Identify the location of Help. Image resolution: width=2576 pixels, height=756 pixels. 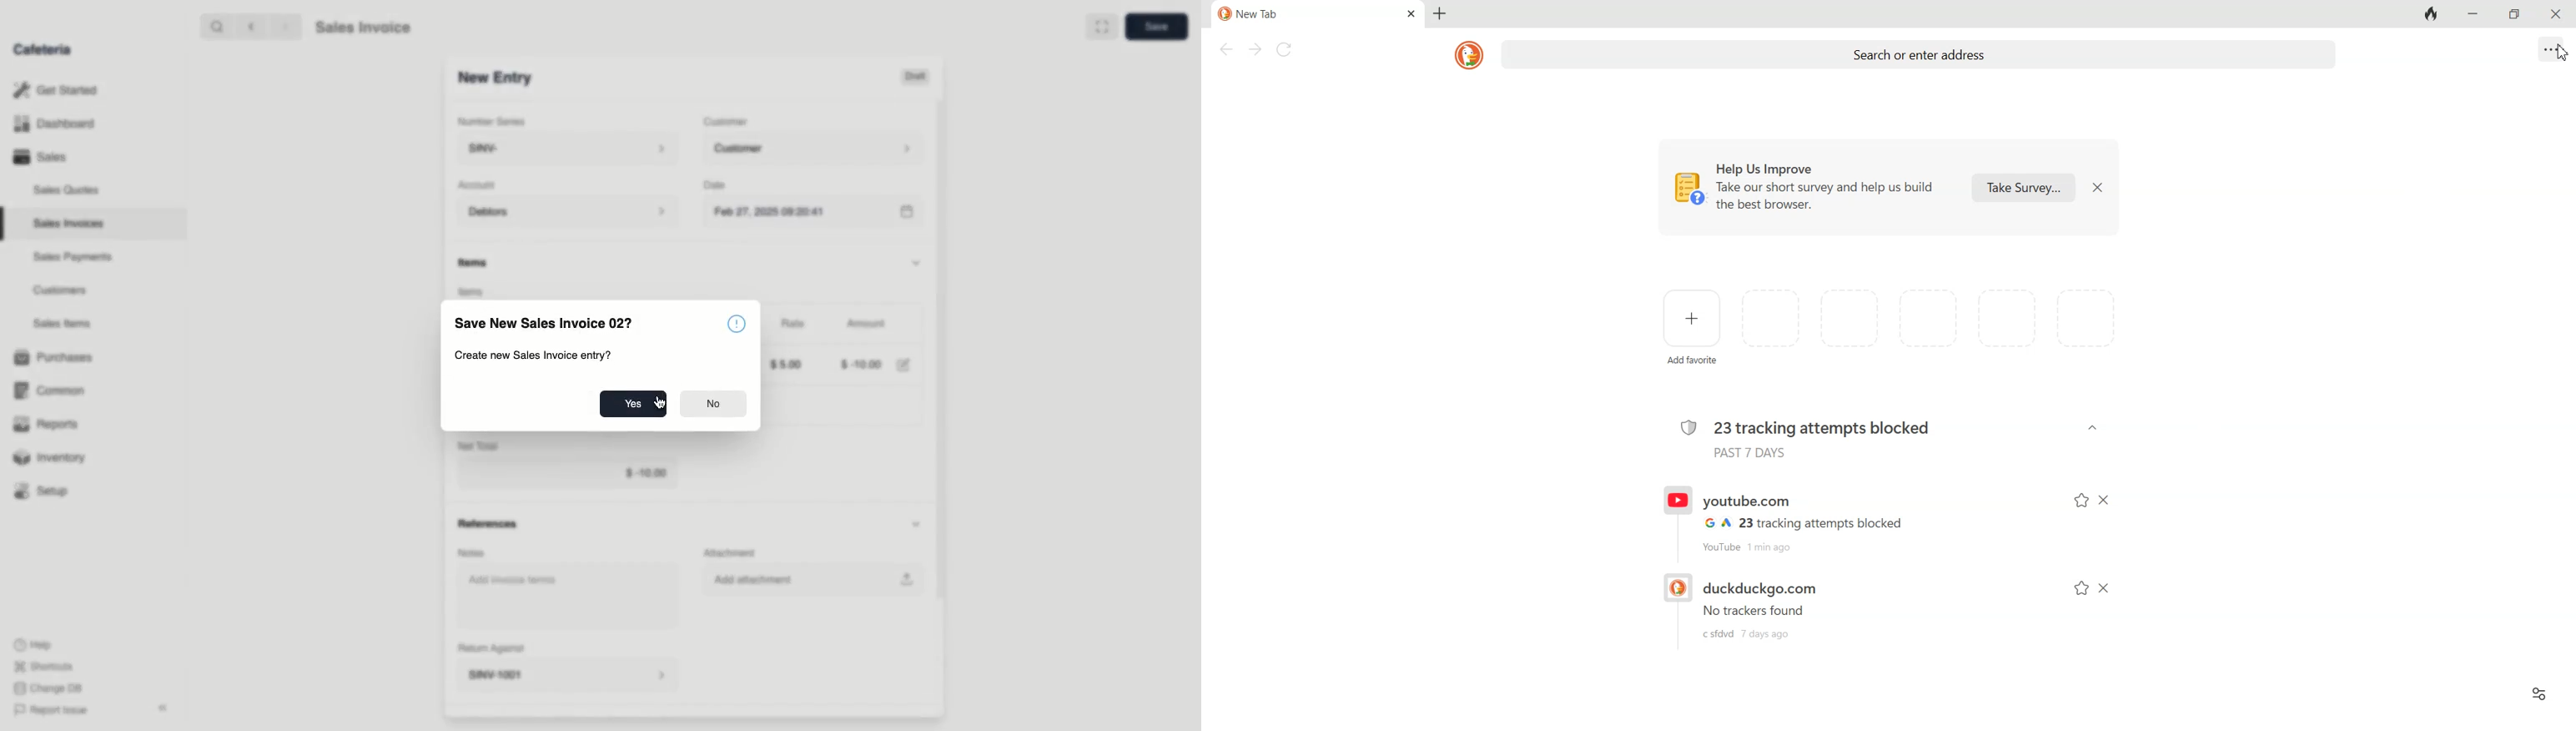
(34, 643).